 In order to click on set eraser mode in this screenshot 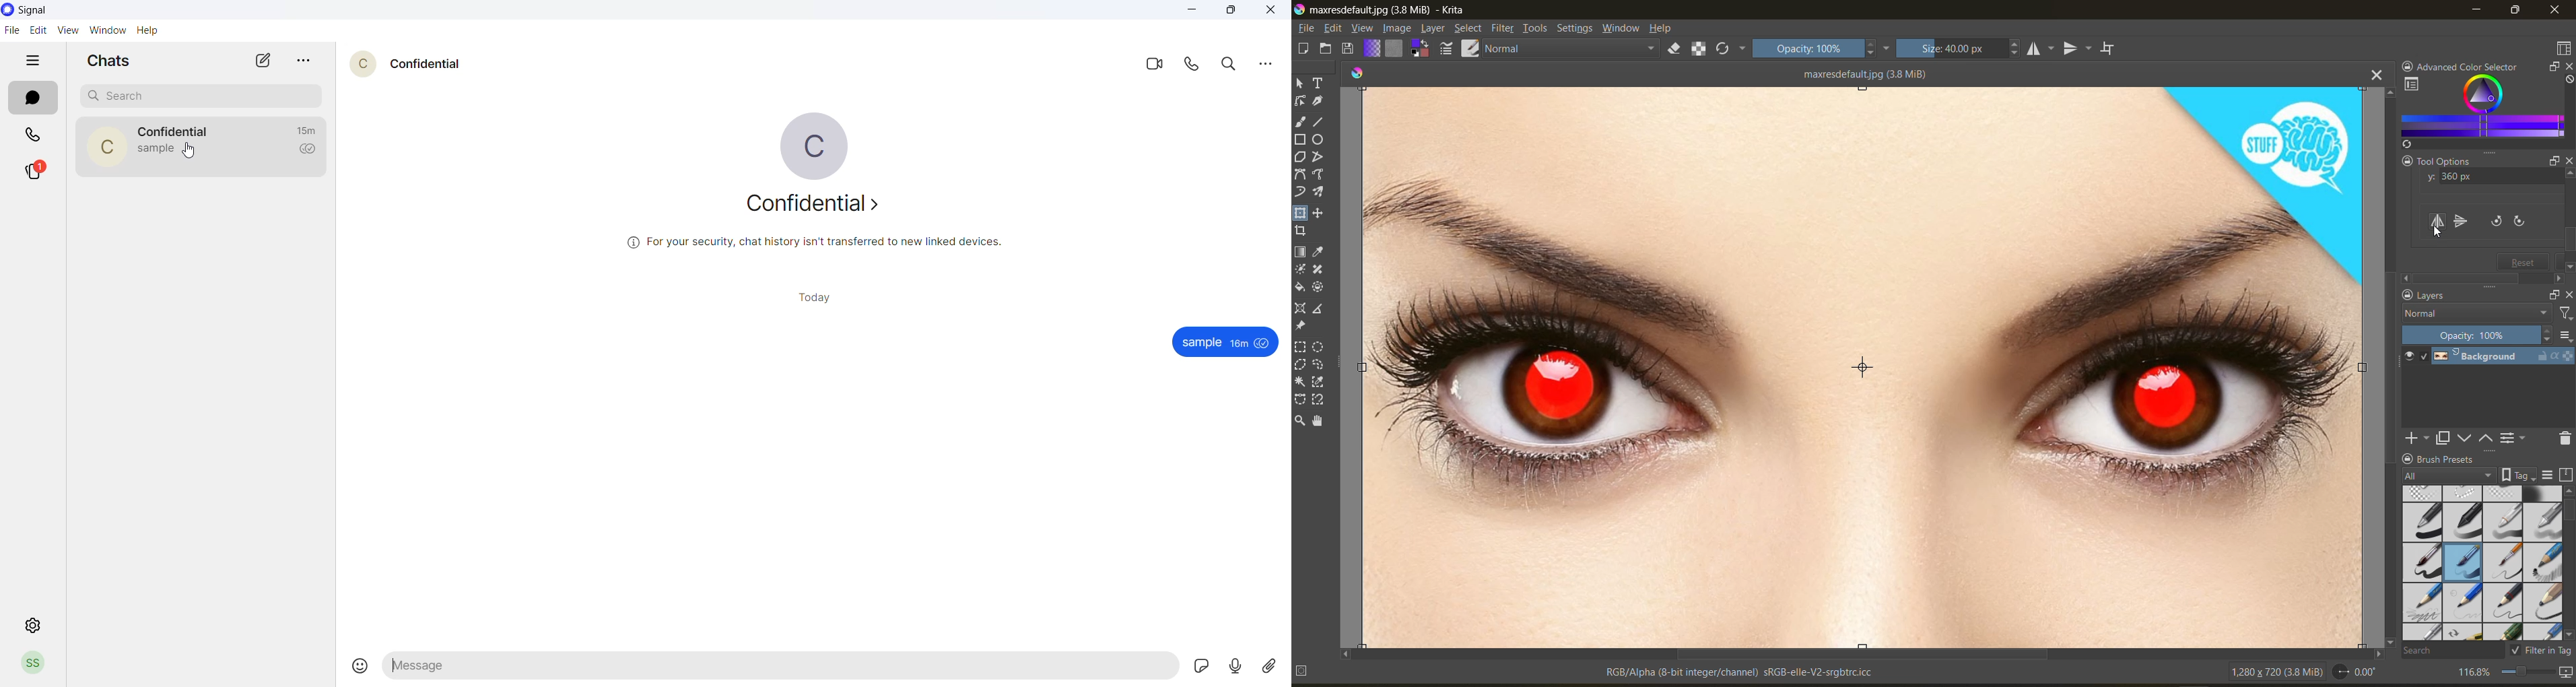, I will do `click(1681, 50)`.